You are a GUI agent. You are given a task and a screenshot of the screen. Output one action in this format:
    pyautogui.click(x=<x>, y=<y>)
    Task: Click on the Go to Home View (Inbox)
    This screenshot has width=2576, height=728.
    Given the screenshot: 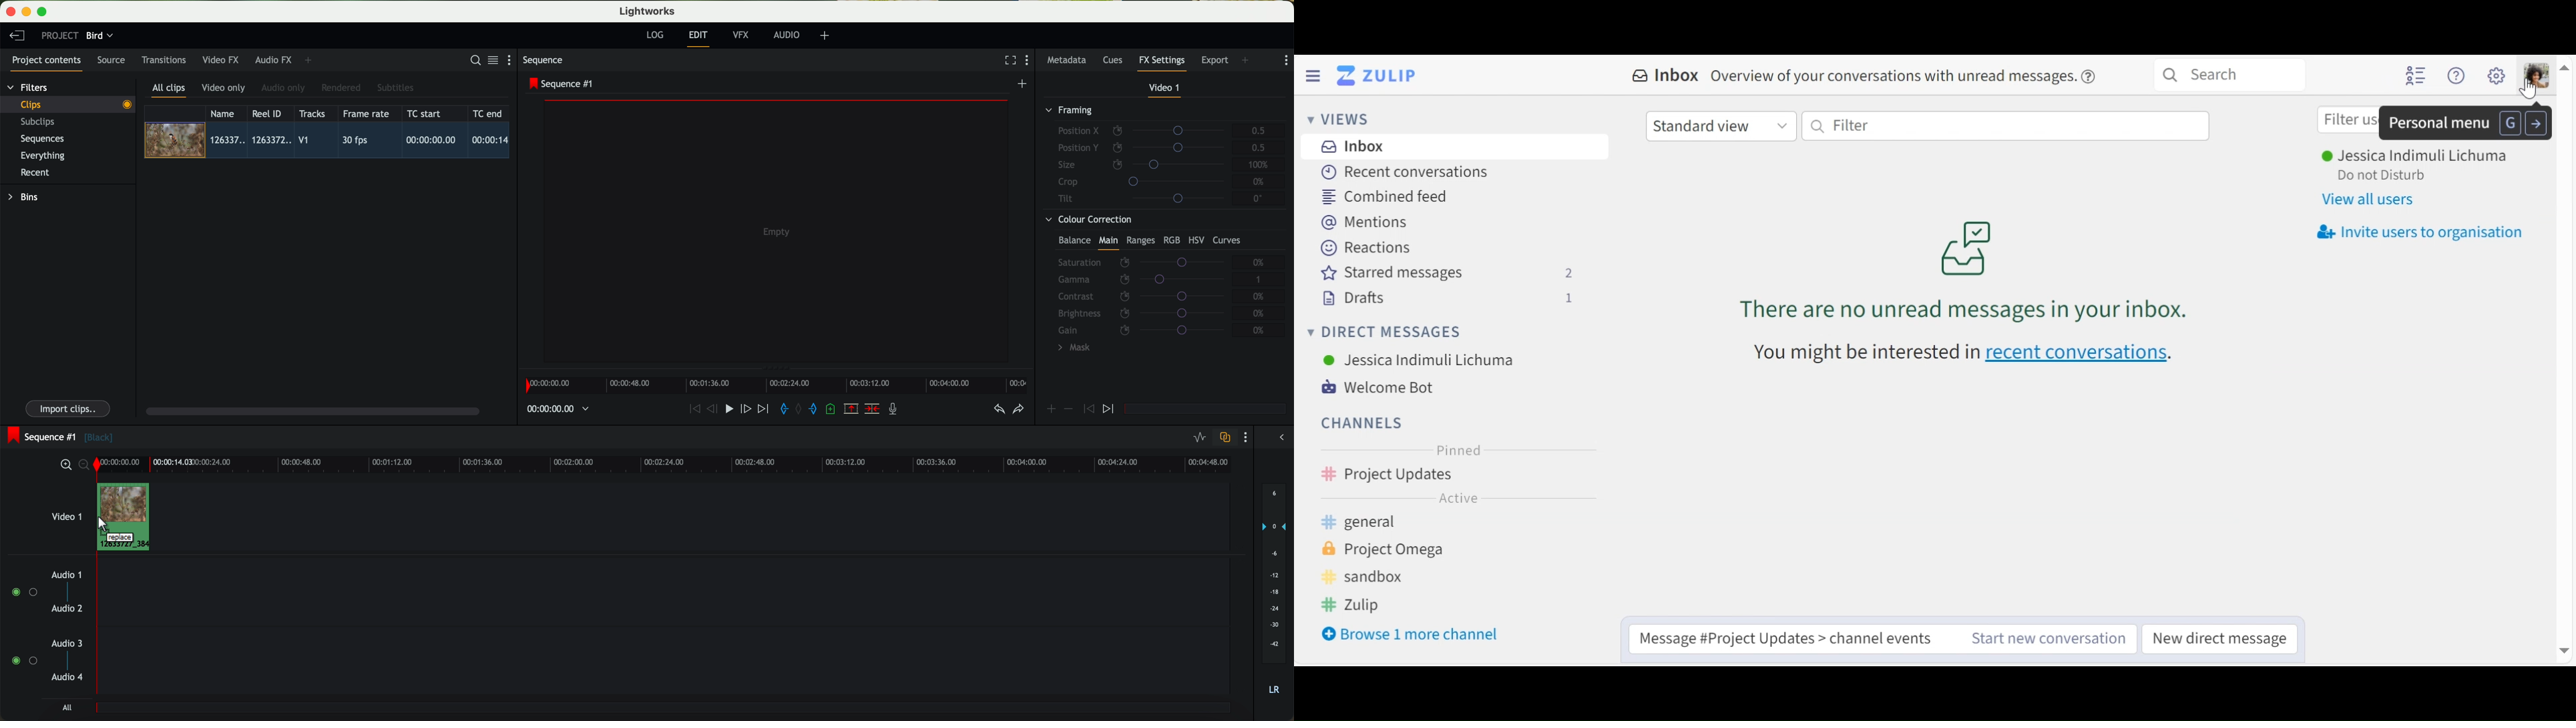 What is the action you would take?
    pyautogui.click(x=1381, y=76)
    